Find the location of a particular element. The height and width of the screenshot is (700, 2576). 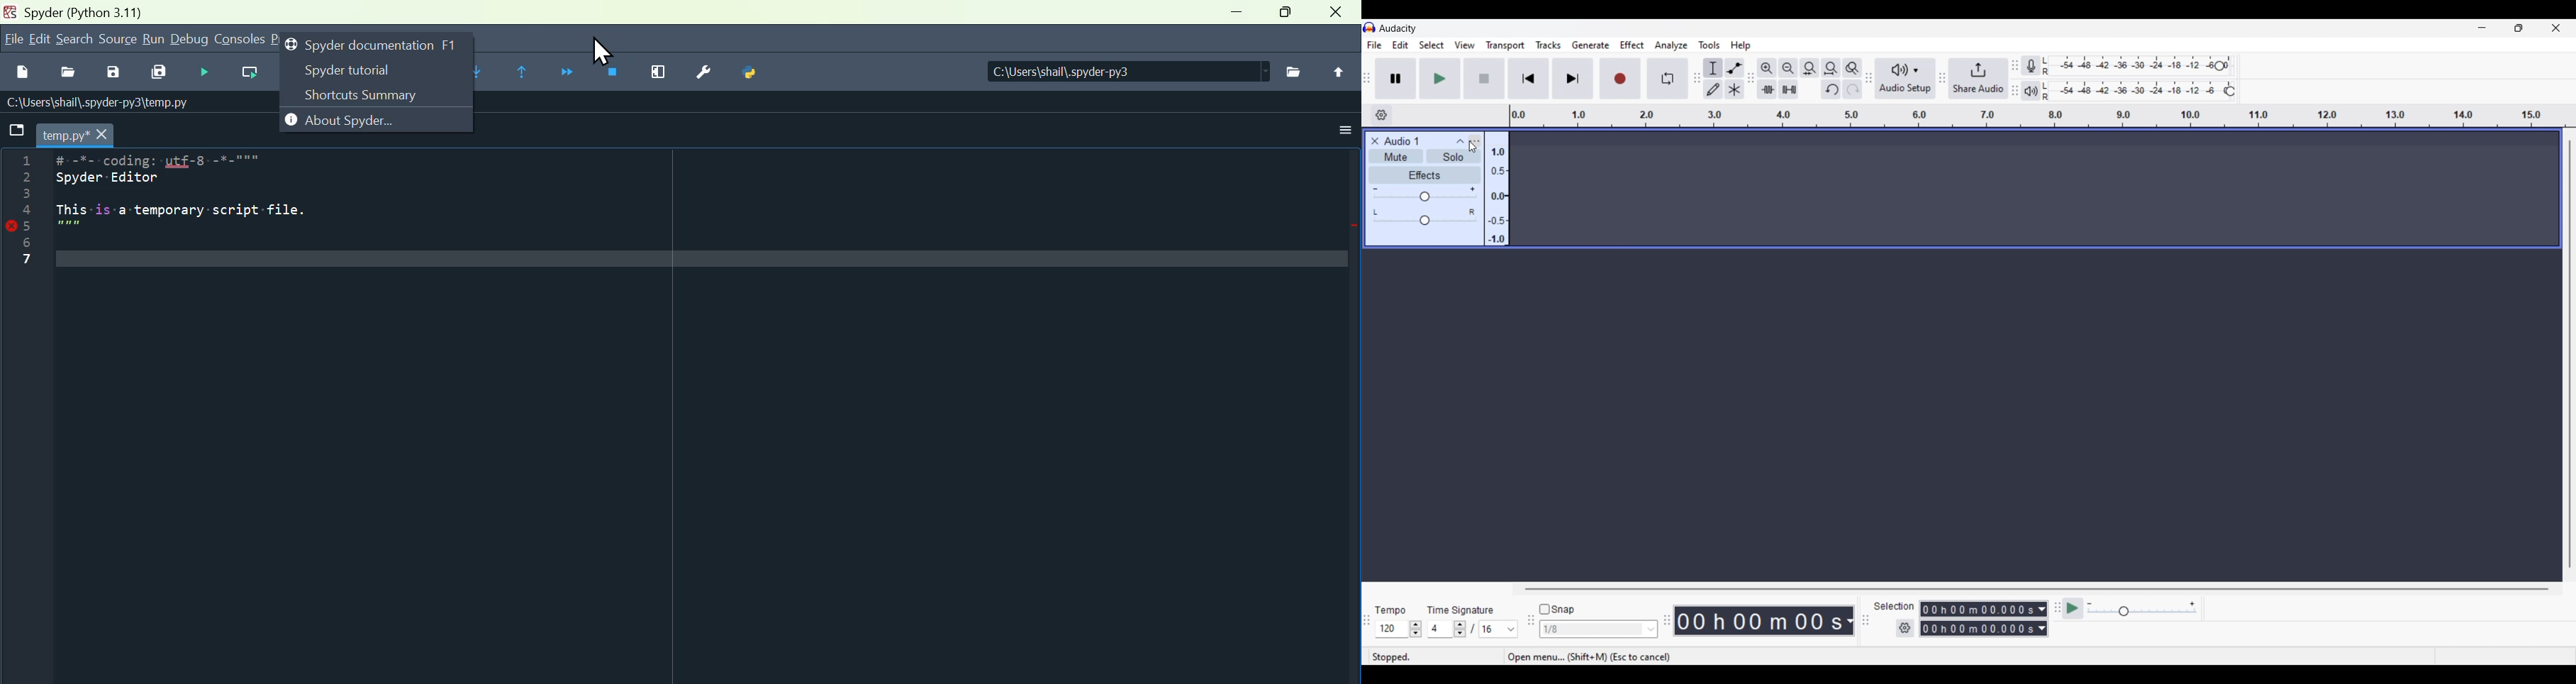

C:\Users\shail\.spyder-py3 is located at coordinates (1113, 72).